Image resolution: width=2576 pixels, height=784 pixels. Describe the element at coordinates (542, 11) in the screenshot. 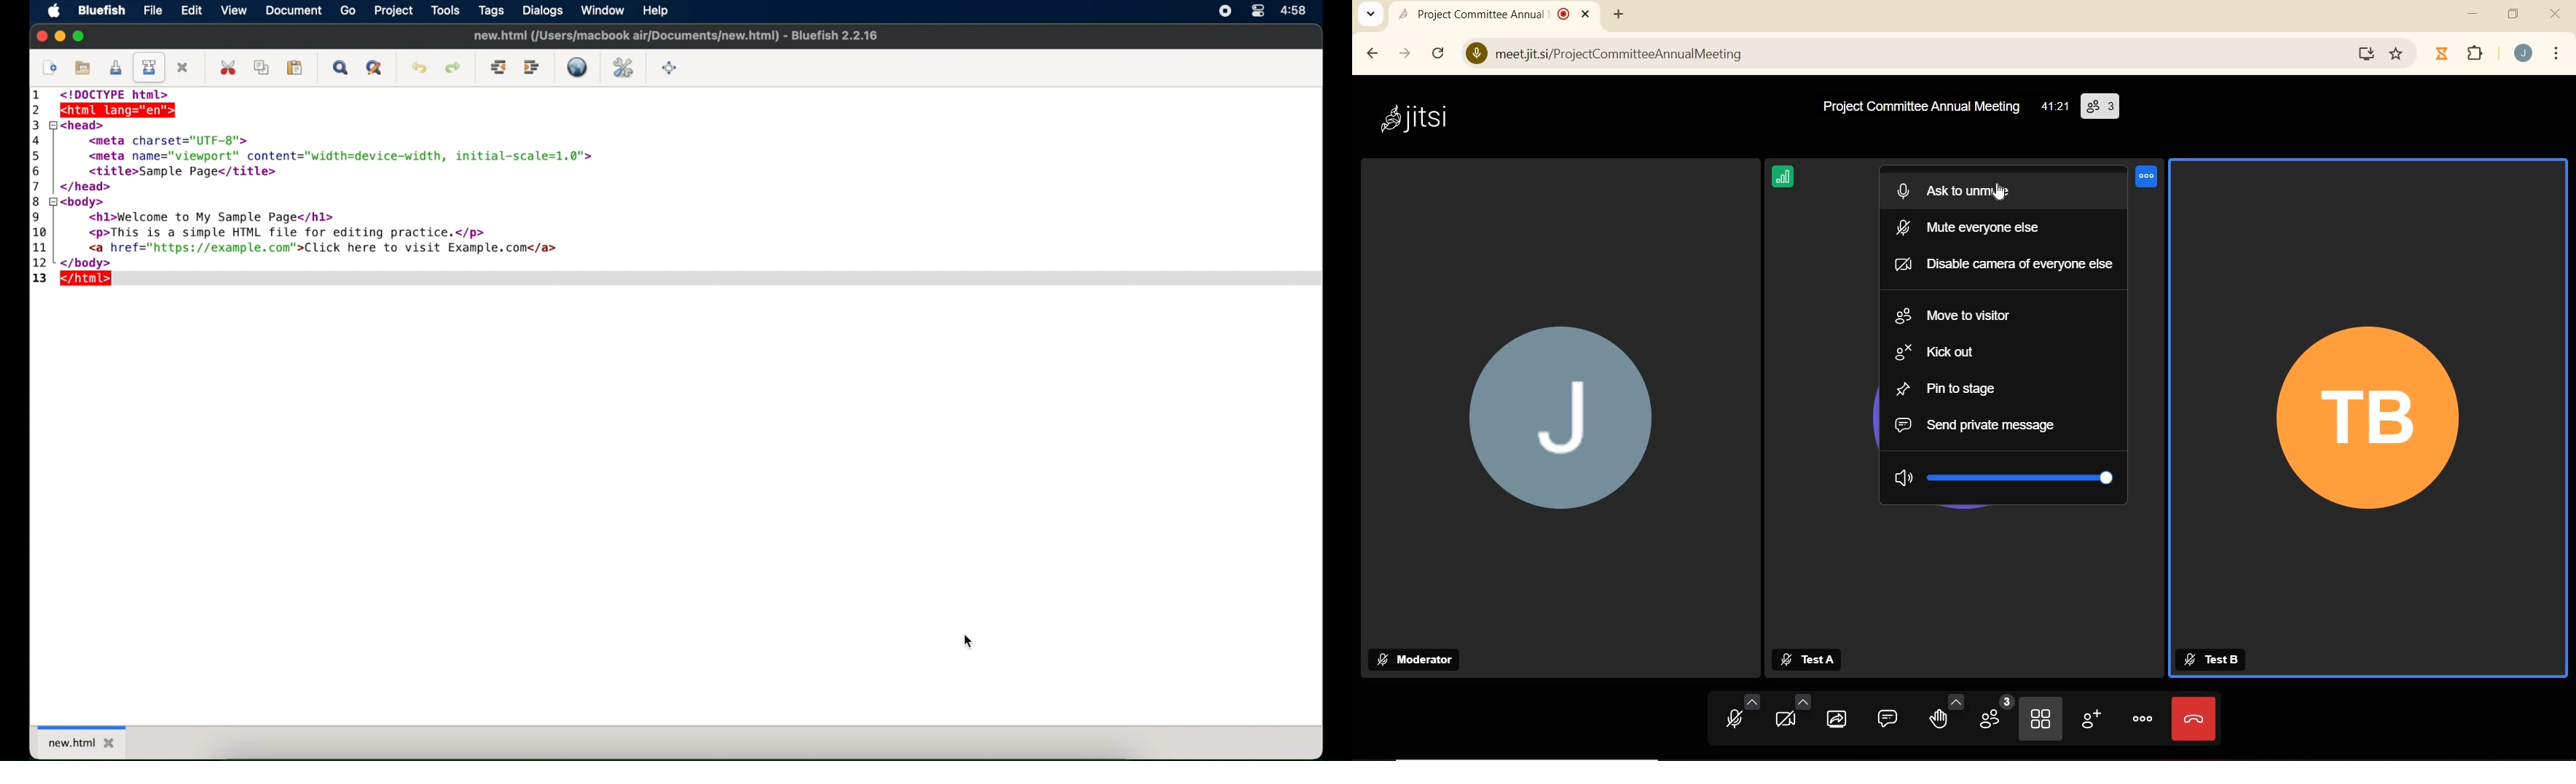

I see `dialogs` at that location.